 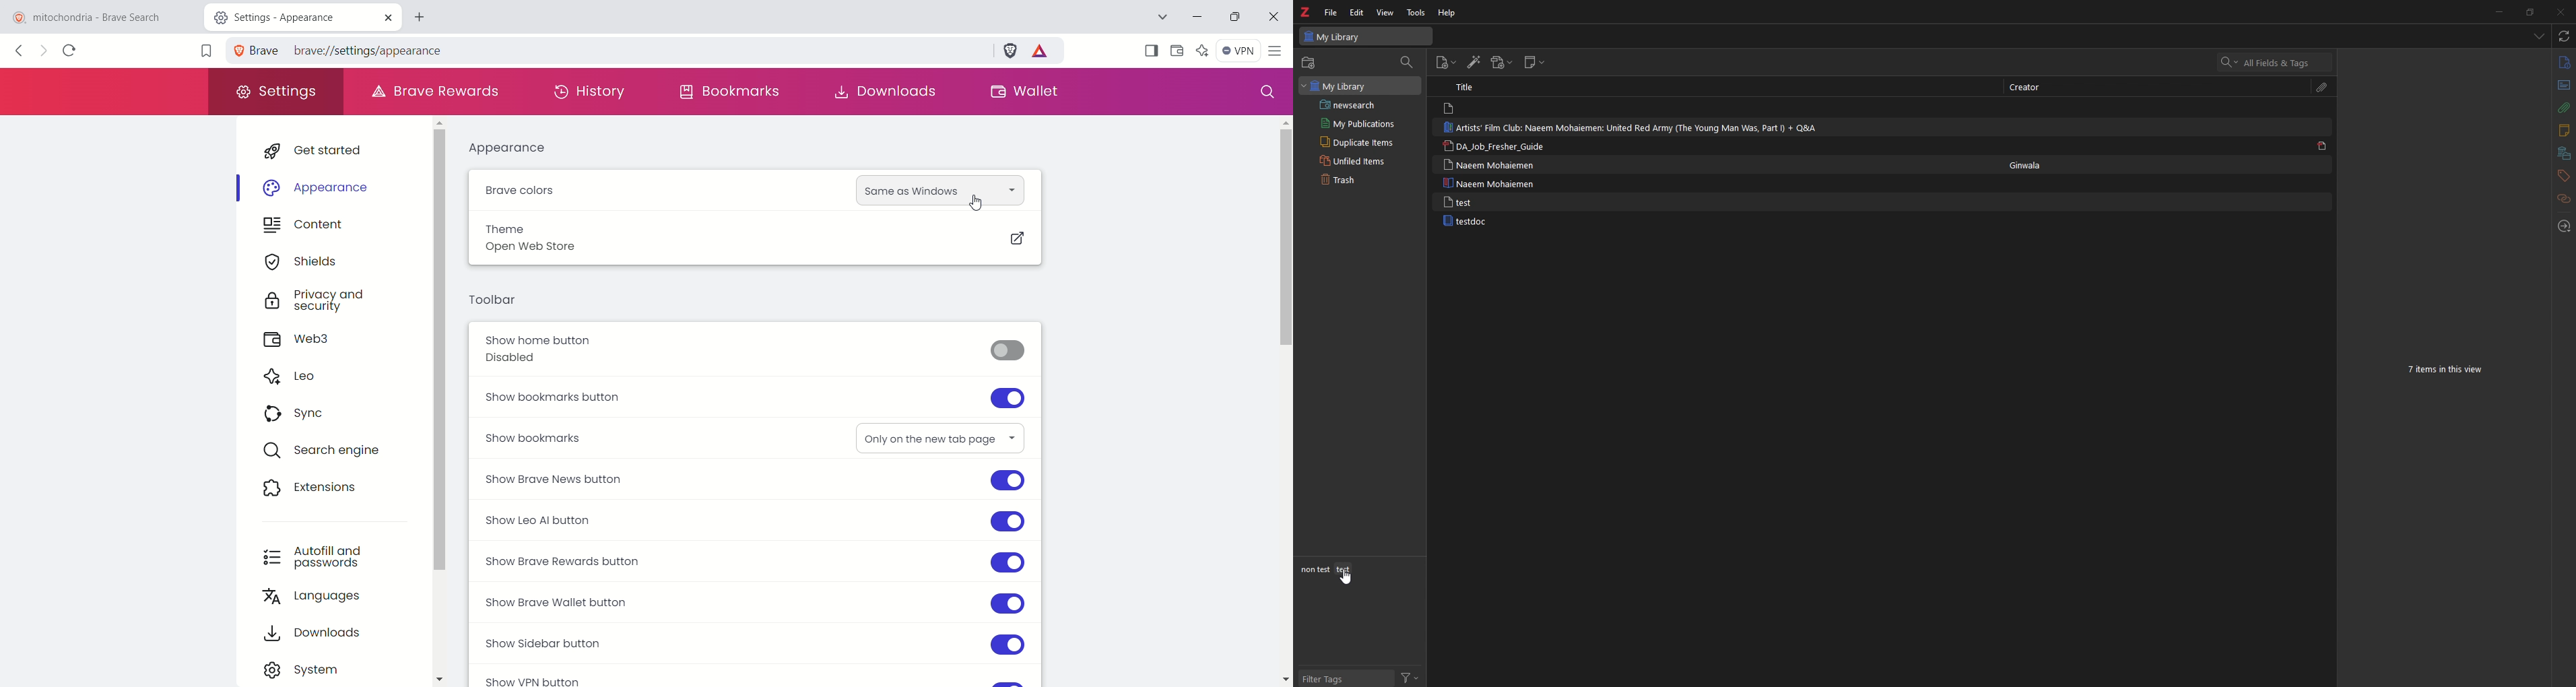 What do you see at coordinates (2444, 370) in the screenshot?
I see `7 items in this view` at bounding box center [2444, 370].